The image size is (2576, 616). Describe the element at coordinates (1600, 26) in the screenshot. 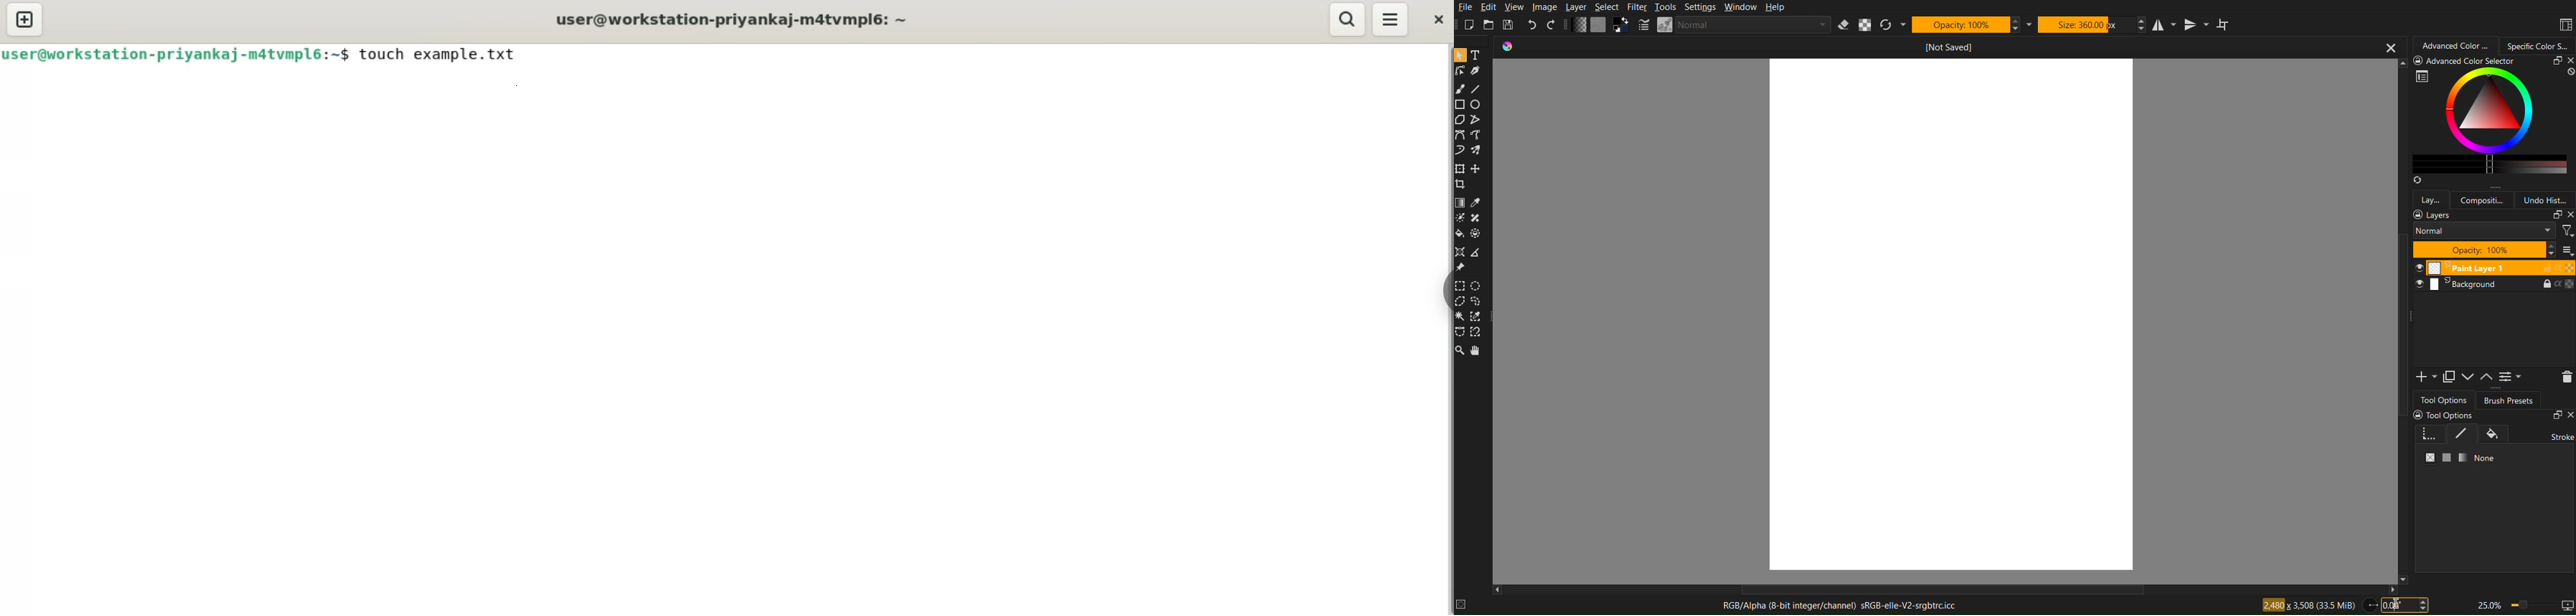

I see `Color Settings` at that location.